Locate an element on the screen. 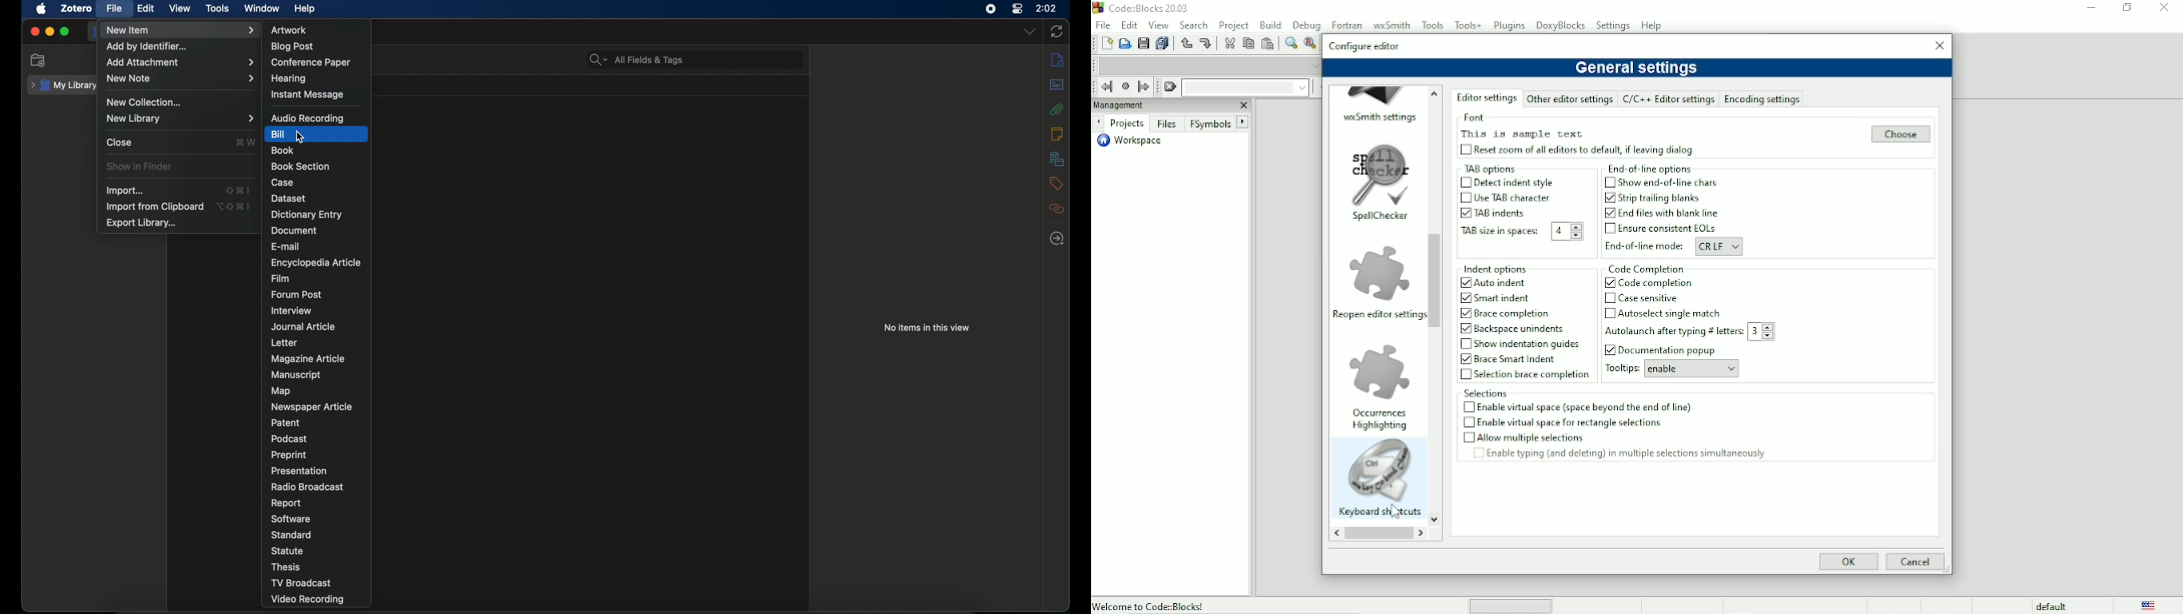 This screenshot has width=2184, height=616. bill is located at coordinates (280, 134).